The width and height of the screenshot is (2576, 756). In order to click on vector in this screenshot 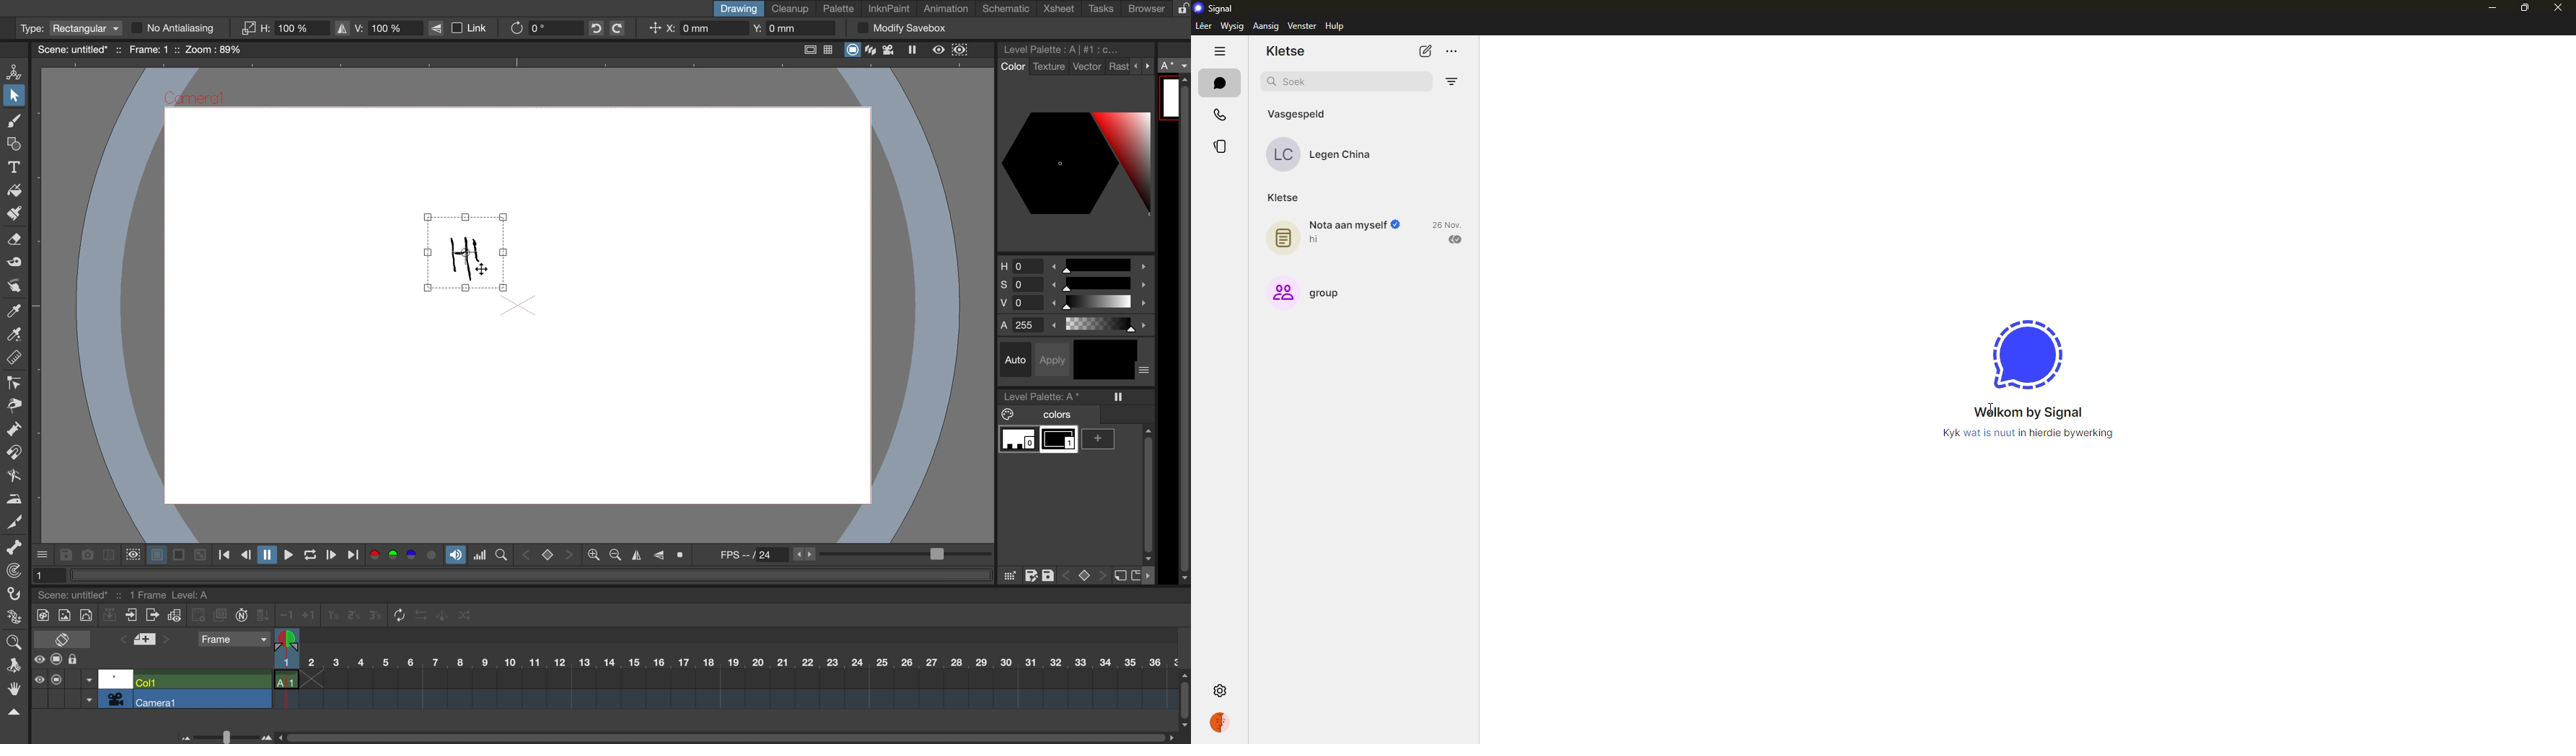, I will do `click(1087, 67)`.